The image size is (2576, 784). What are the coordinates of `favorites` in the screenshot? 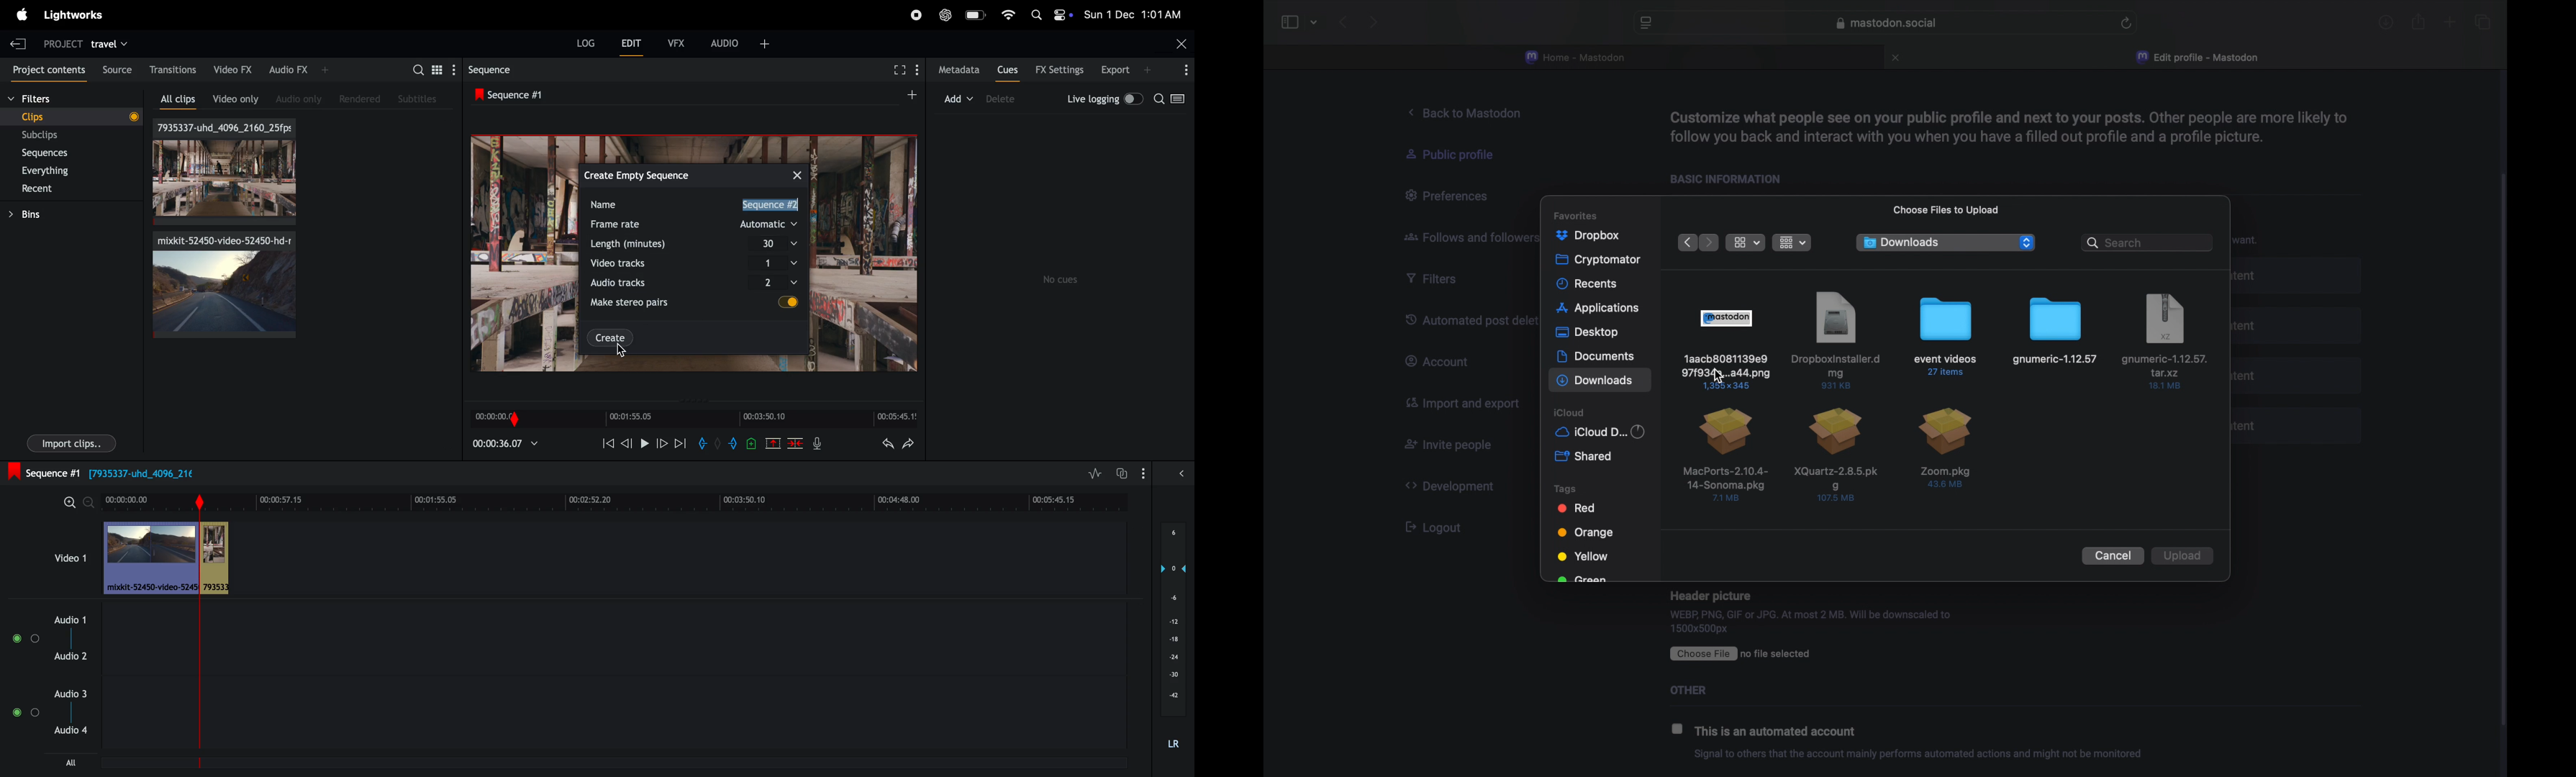 It's located at (1575, 216).